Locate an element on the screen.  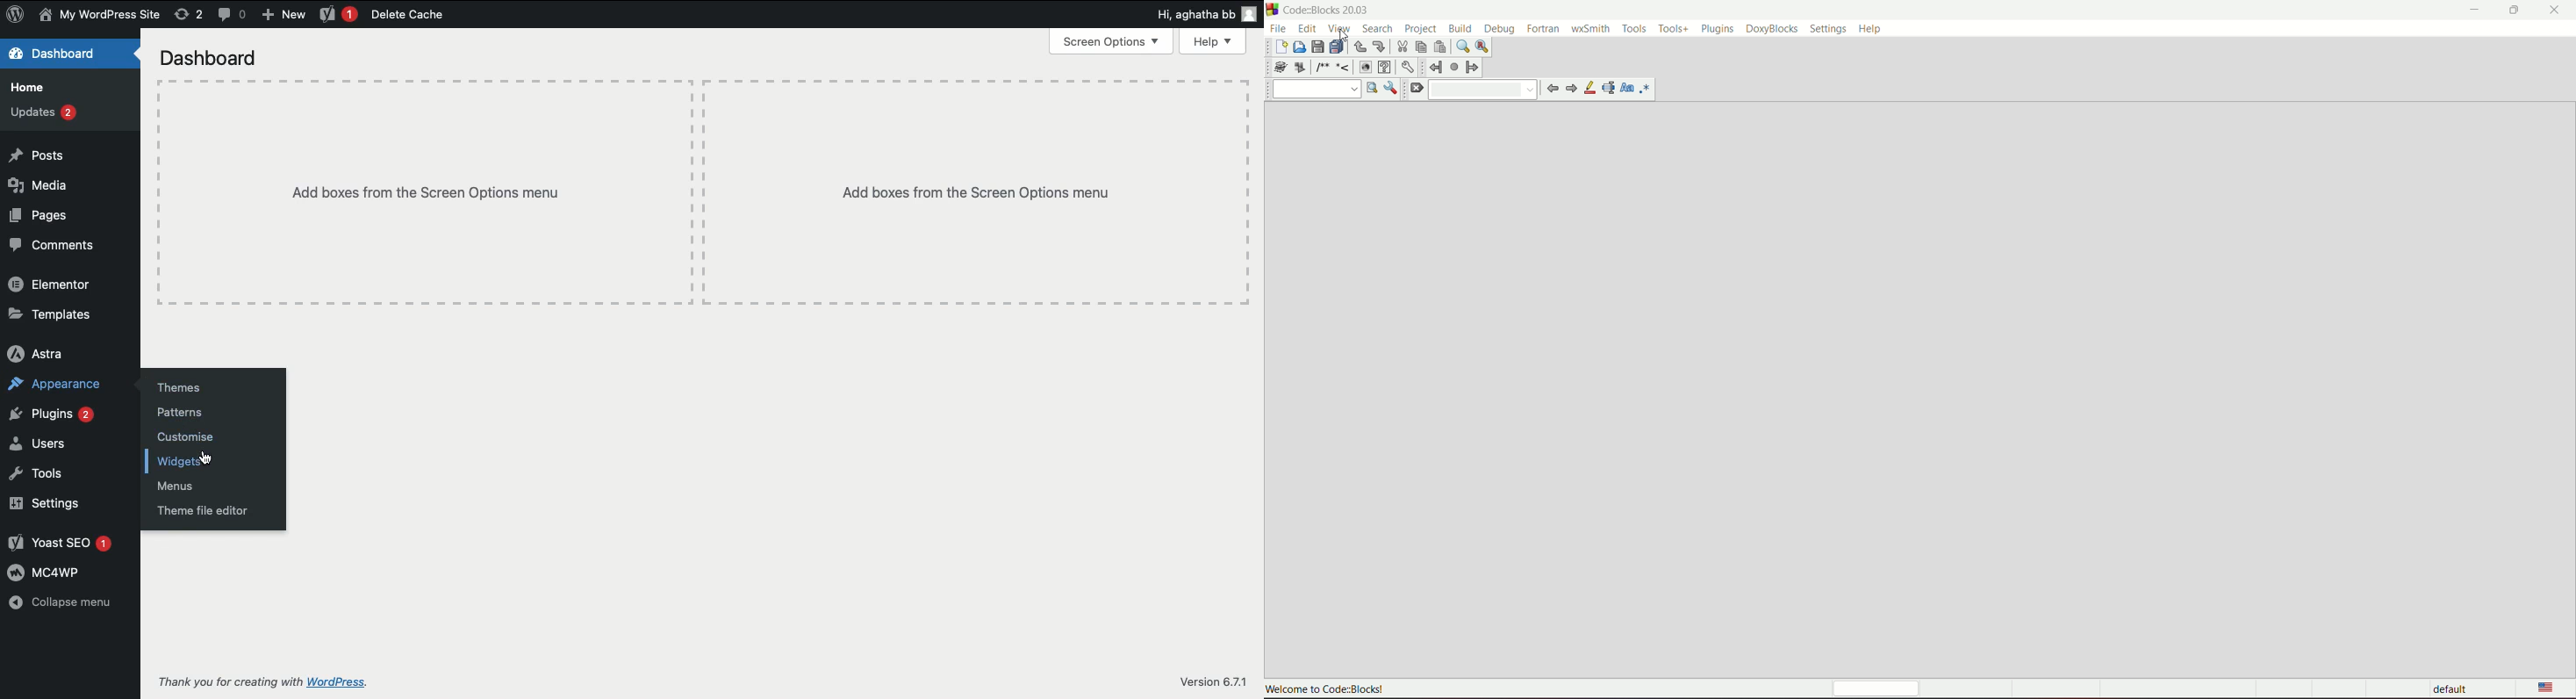
Delete Cache is located at coordinates (387, 12).